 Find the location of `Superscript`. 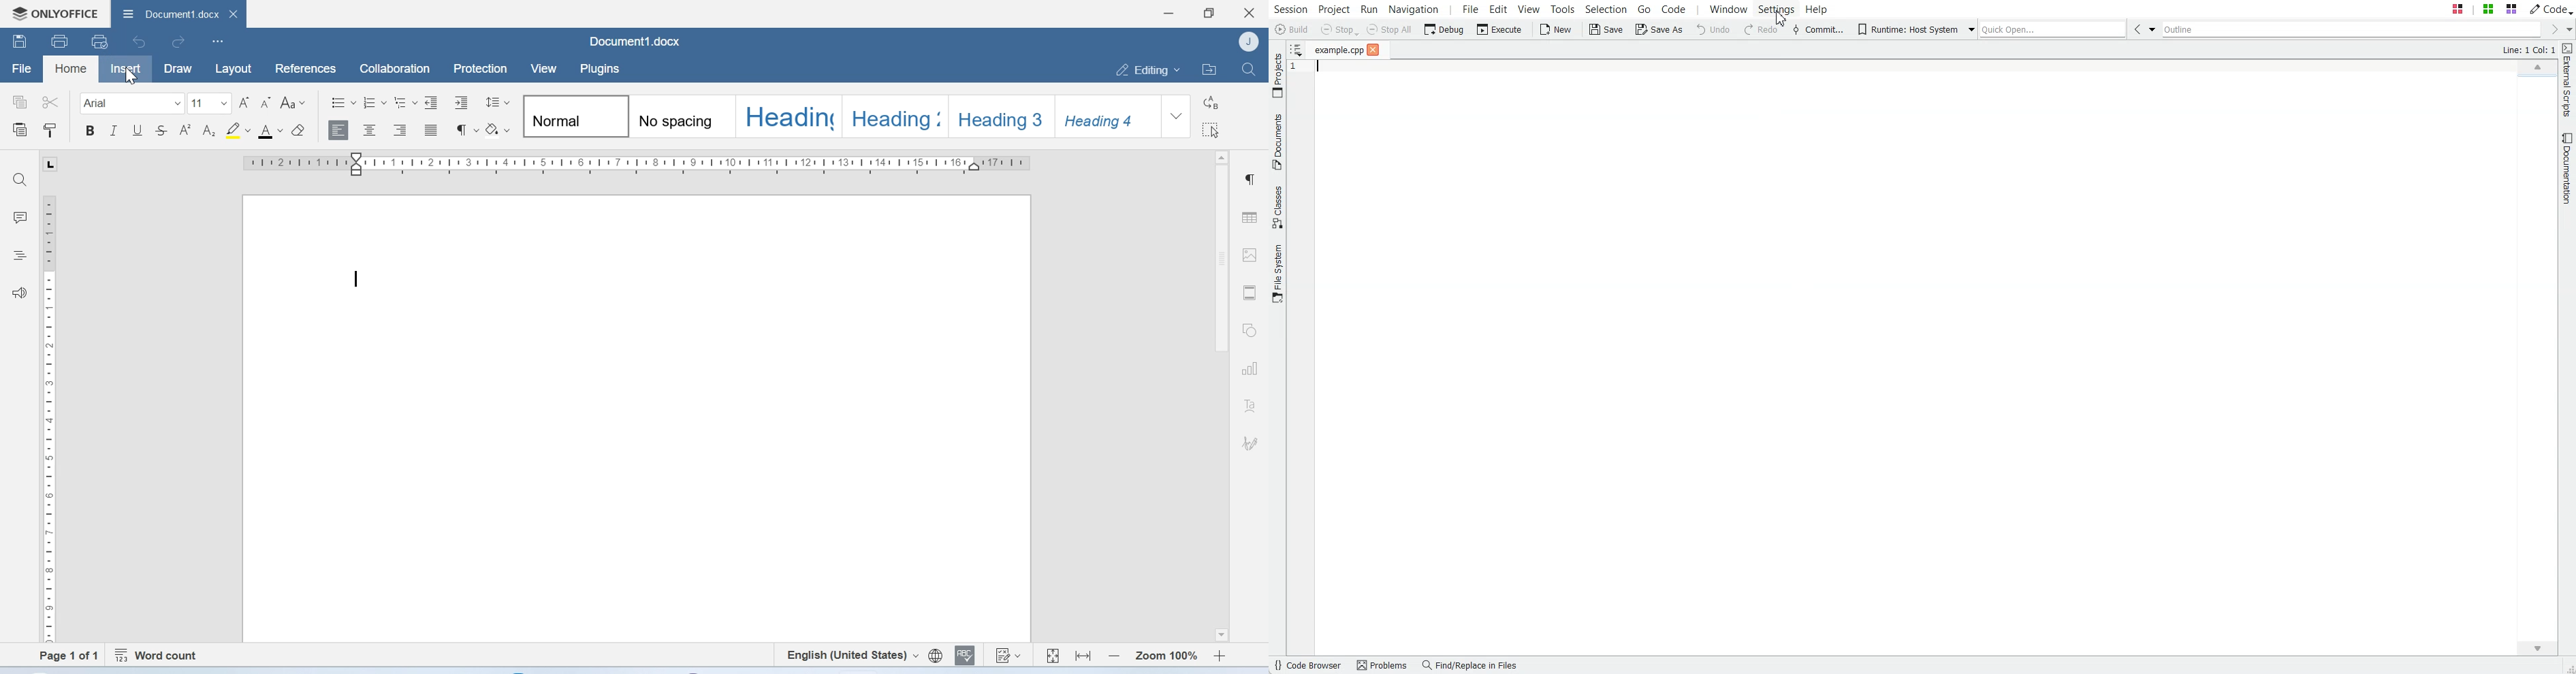

Superscript is located at coordinates (184, 133).